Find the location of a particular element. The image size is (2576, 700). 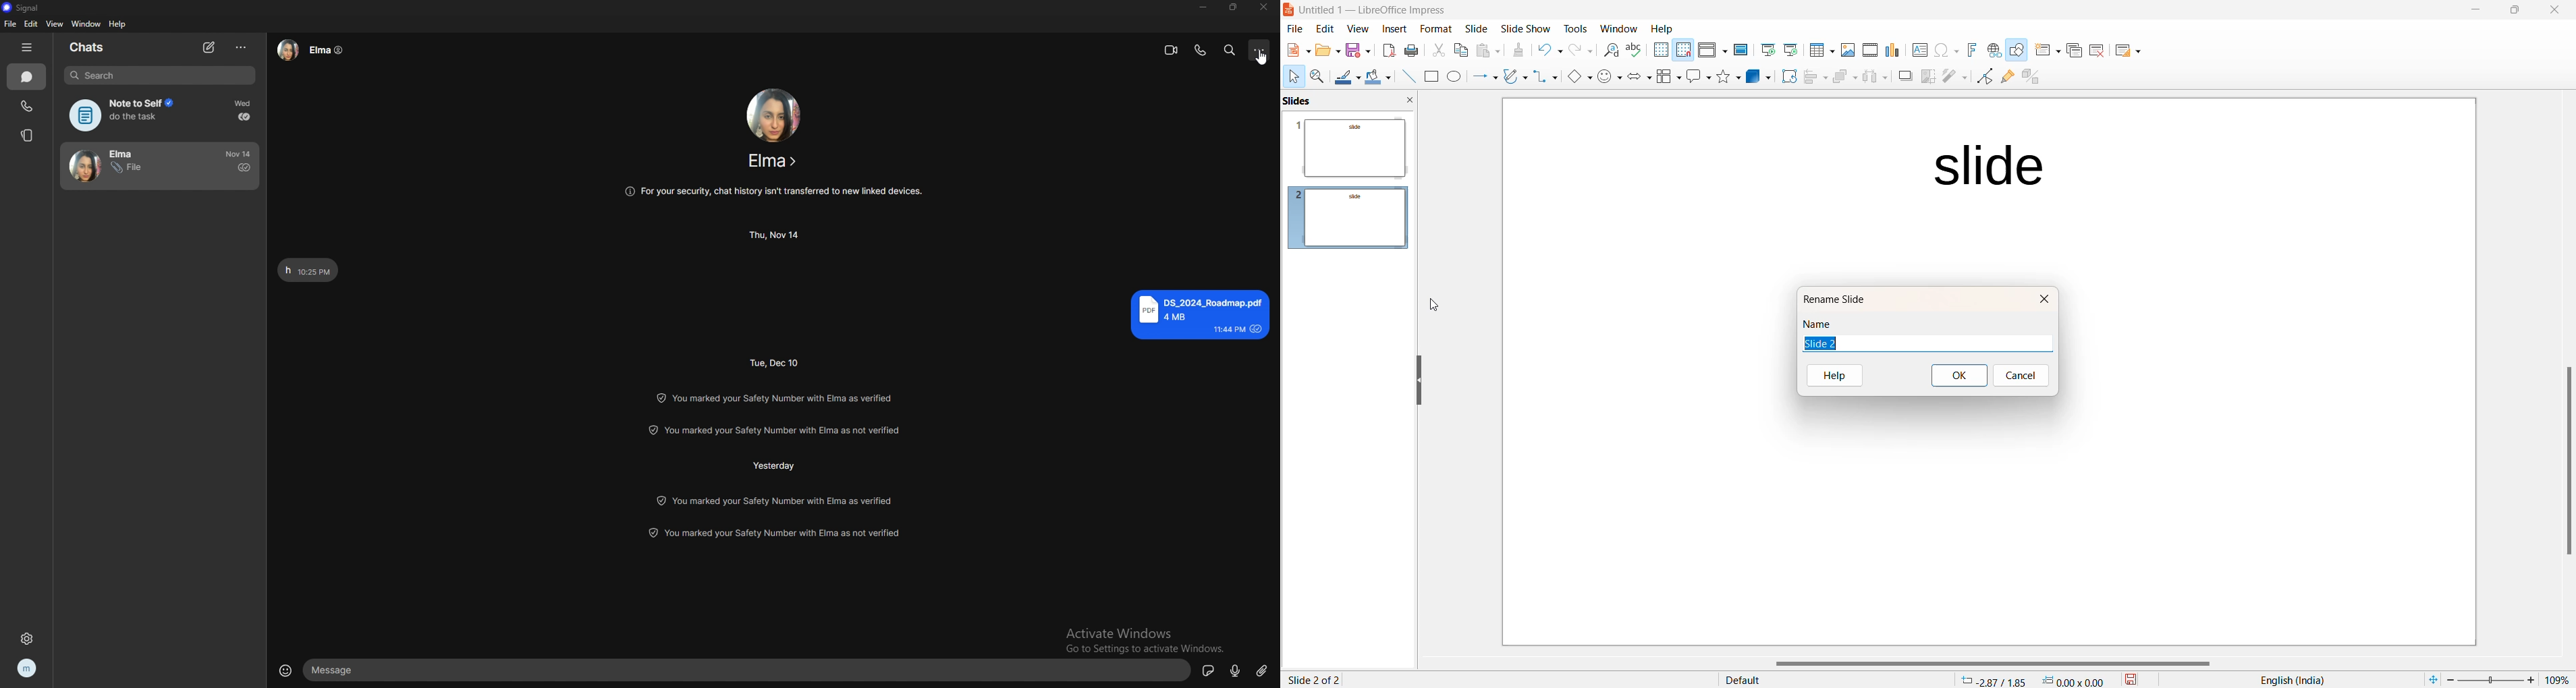

Print is located at coordinates (1413, 50).